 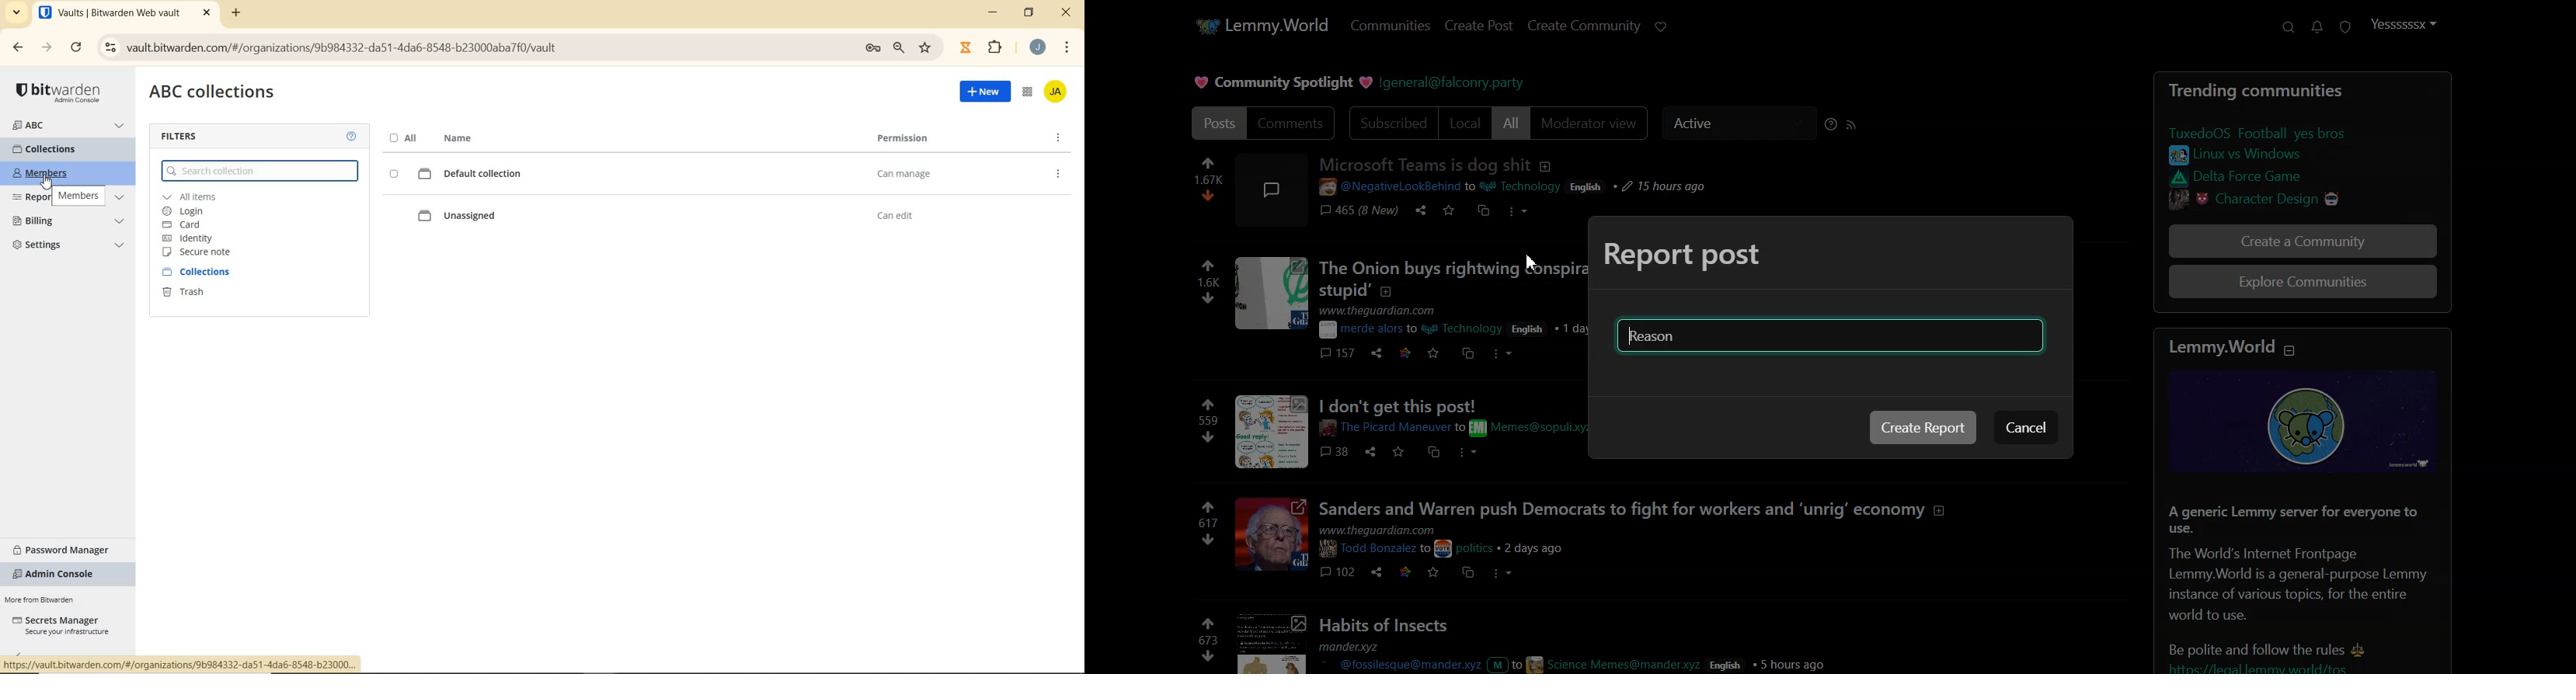 What do you see at coordinates (1210, 178) in the screenshot?
I see `numbers` at bounding box center [1210, 178].